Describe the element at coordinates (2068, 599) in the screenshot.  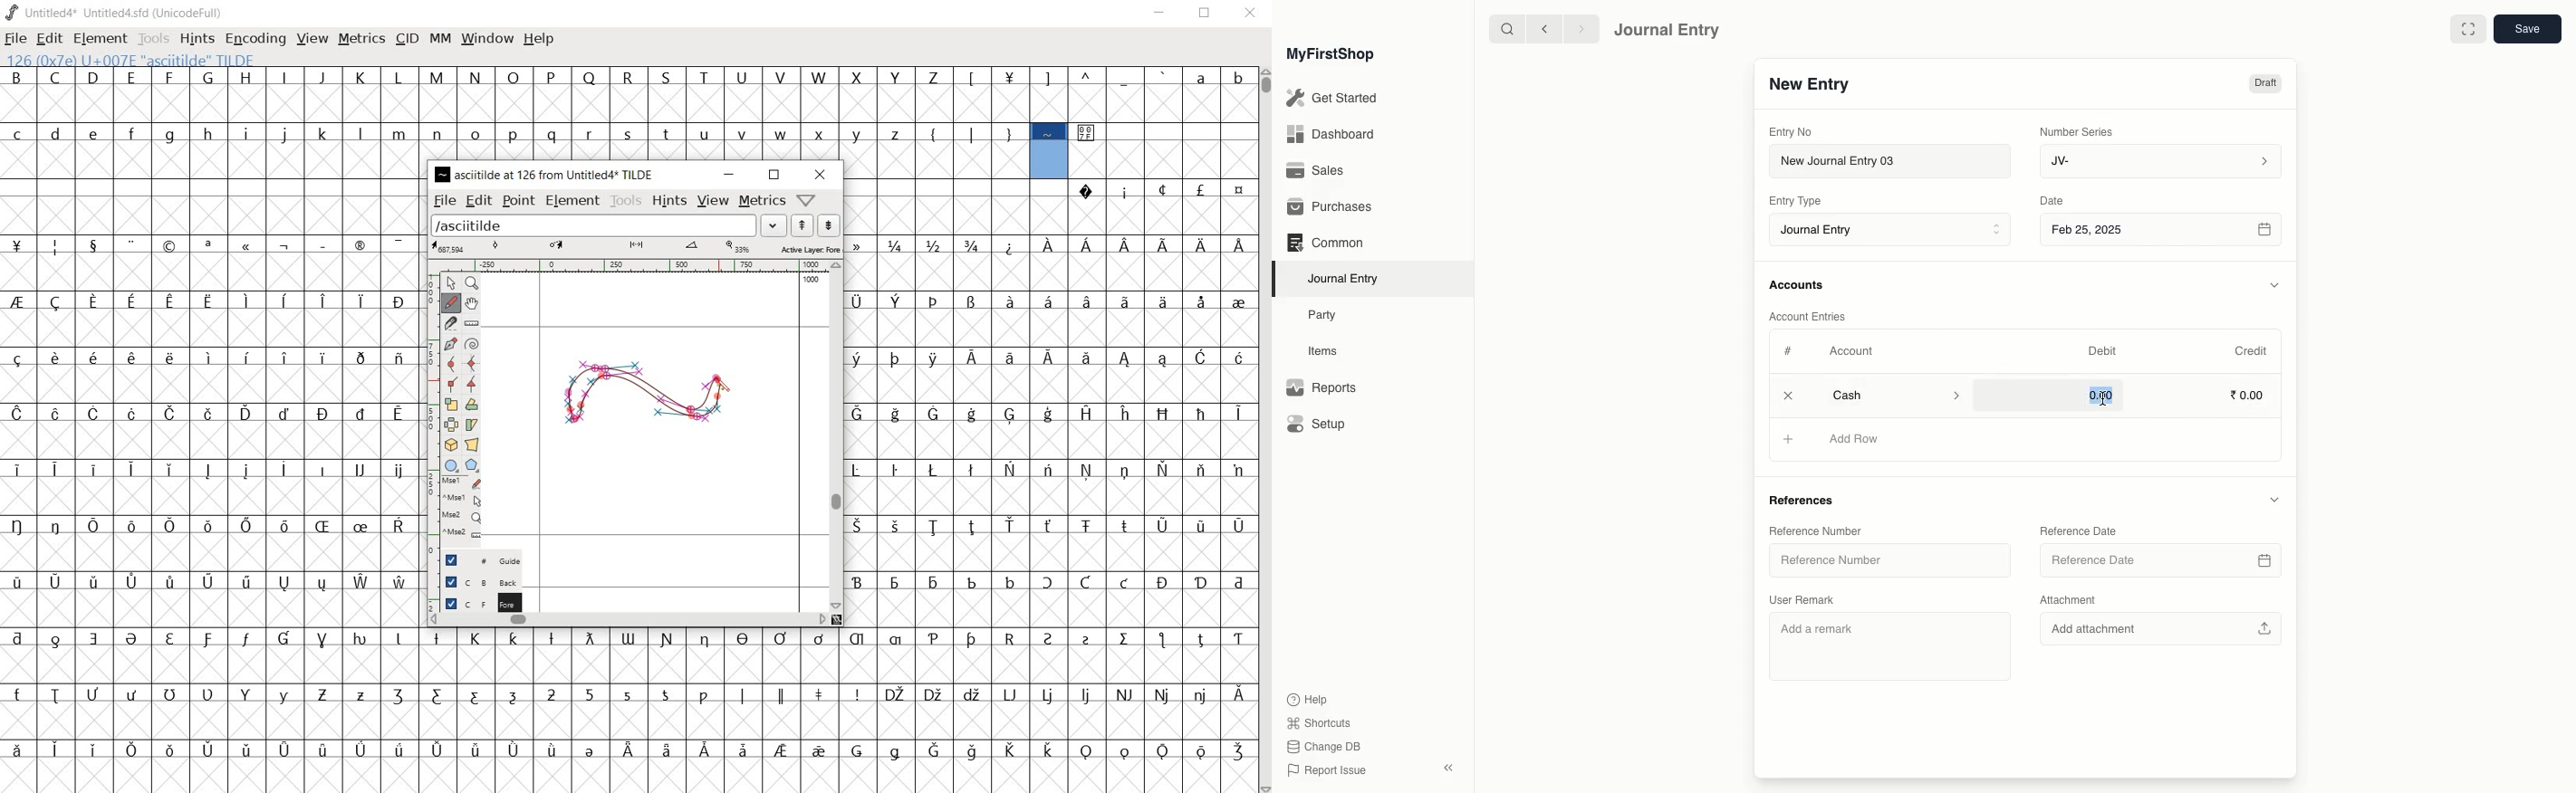
I see `Attachment` at that location.